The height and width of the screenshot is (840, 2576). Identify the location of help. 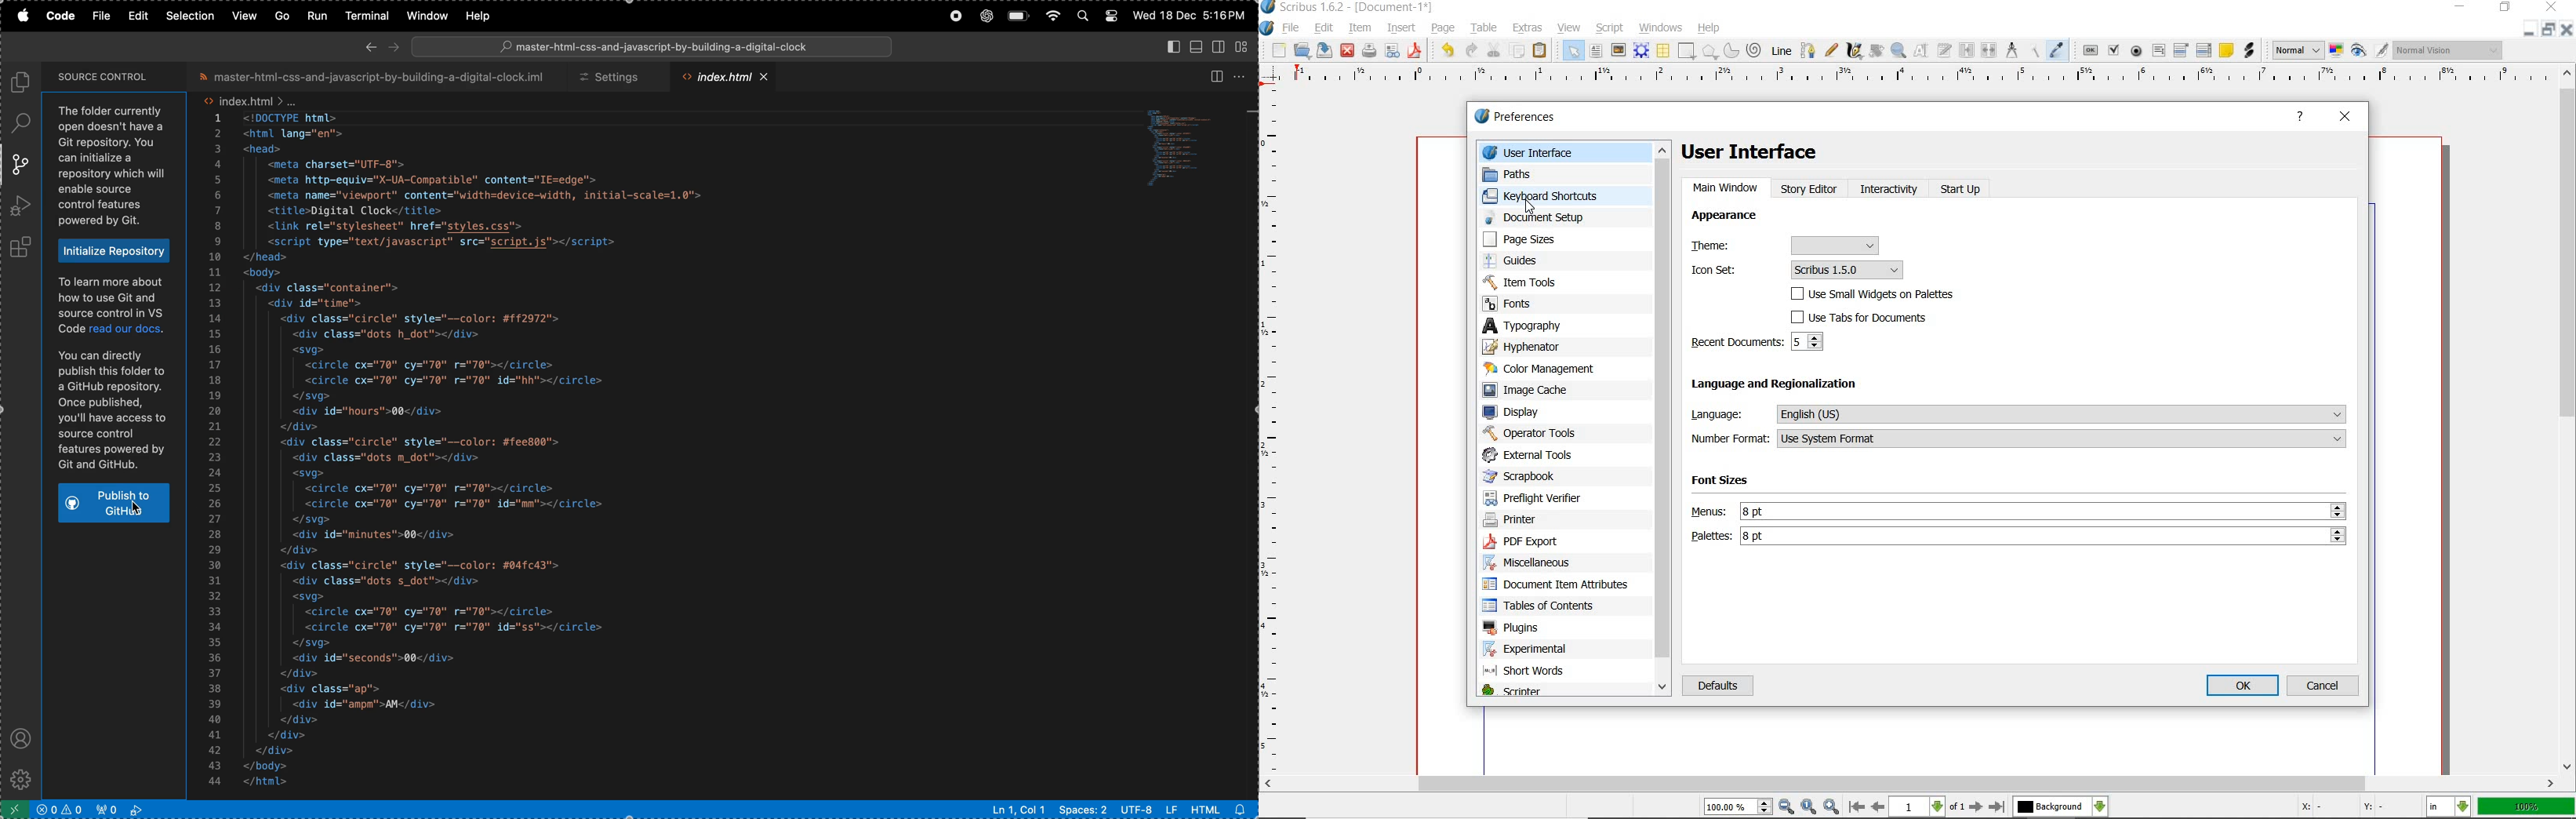
(1709, 29).